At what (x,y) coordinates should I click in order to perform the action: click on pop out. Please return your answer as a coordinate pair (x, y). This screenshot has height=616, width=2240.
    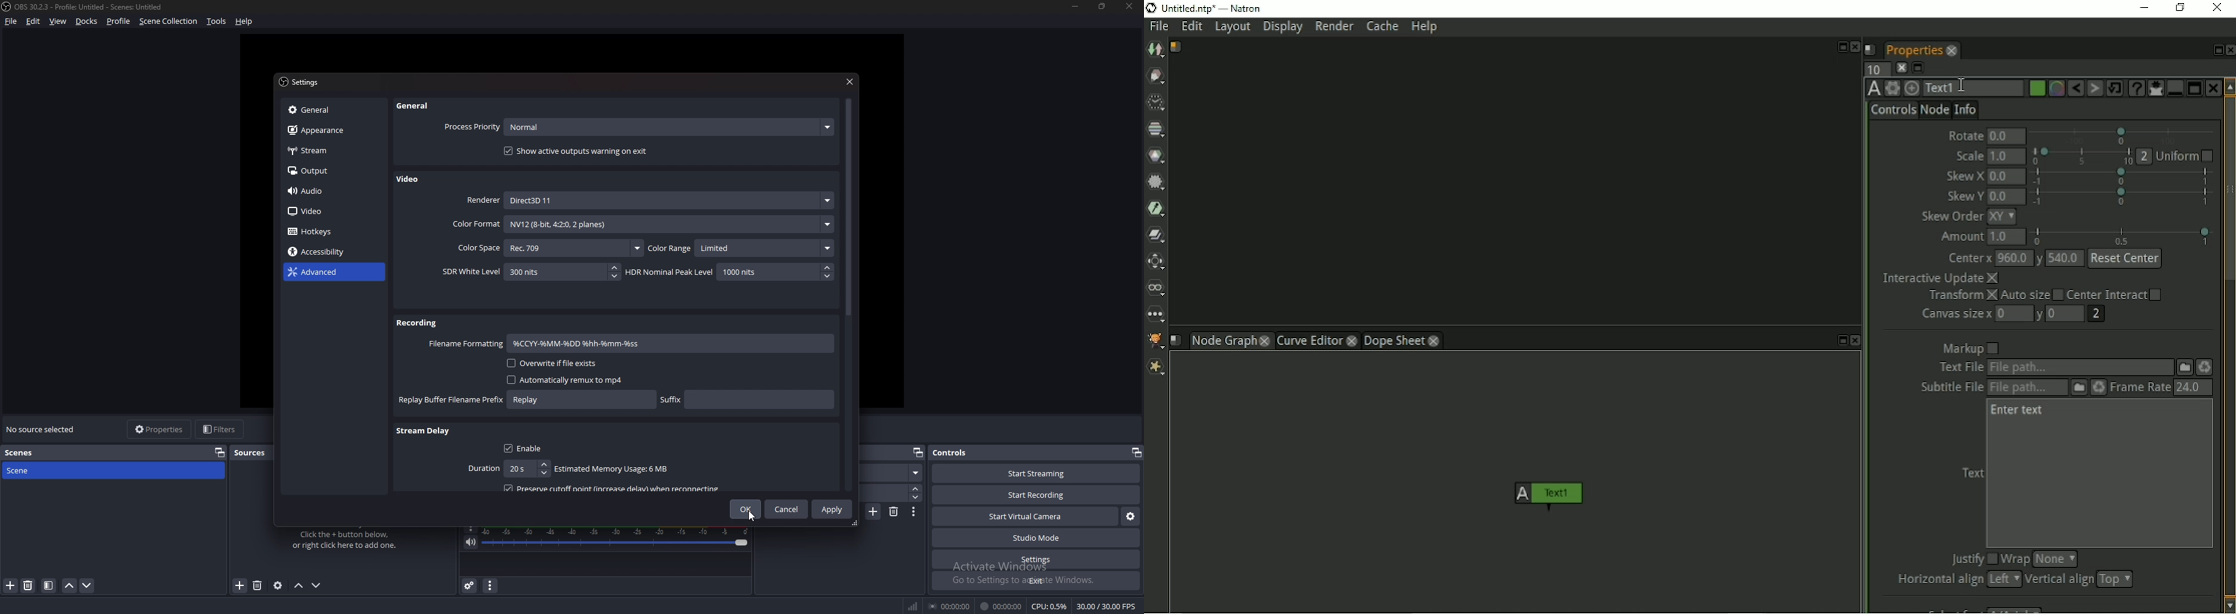
    Looking at the image, I should click on (220, 452).